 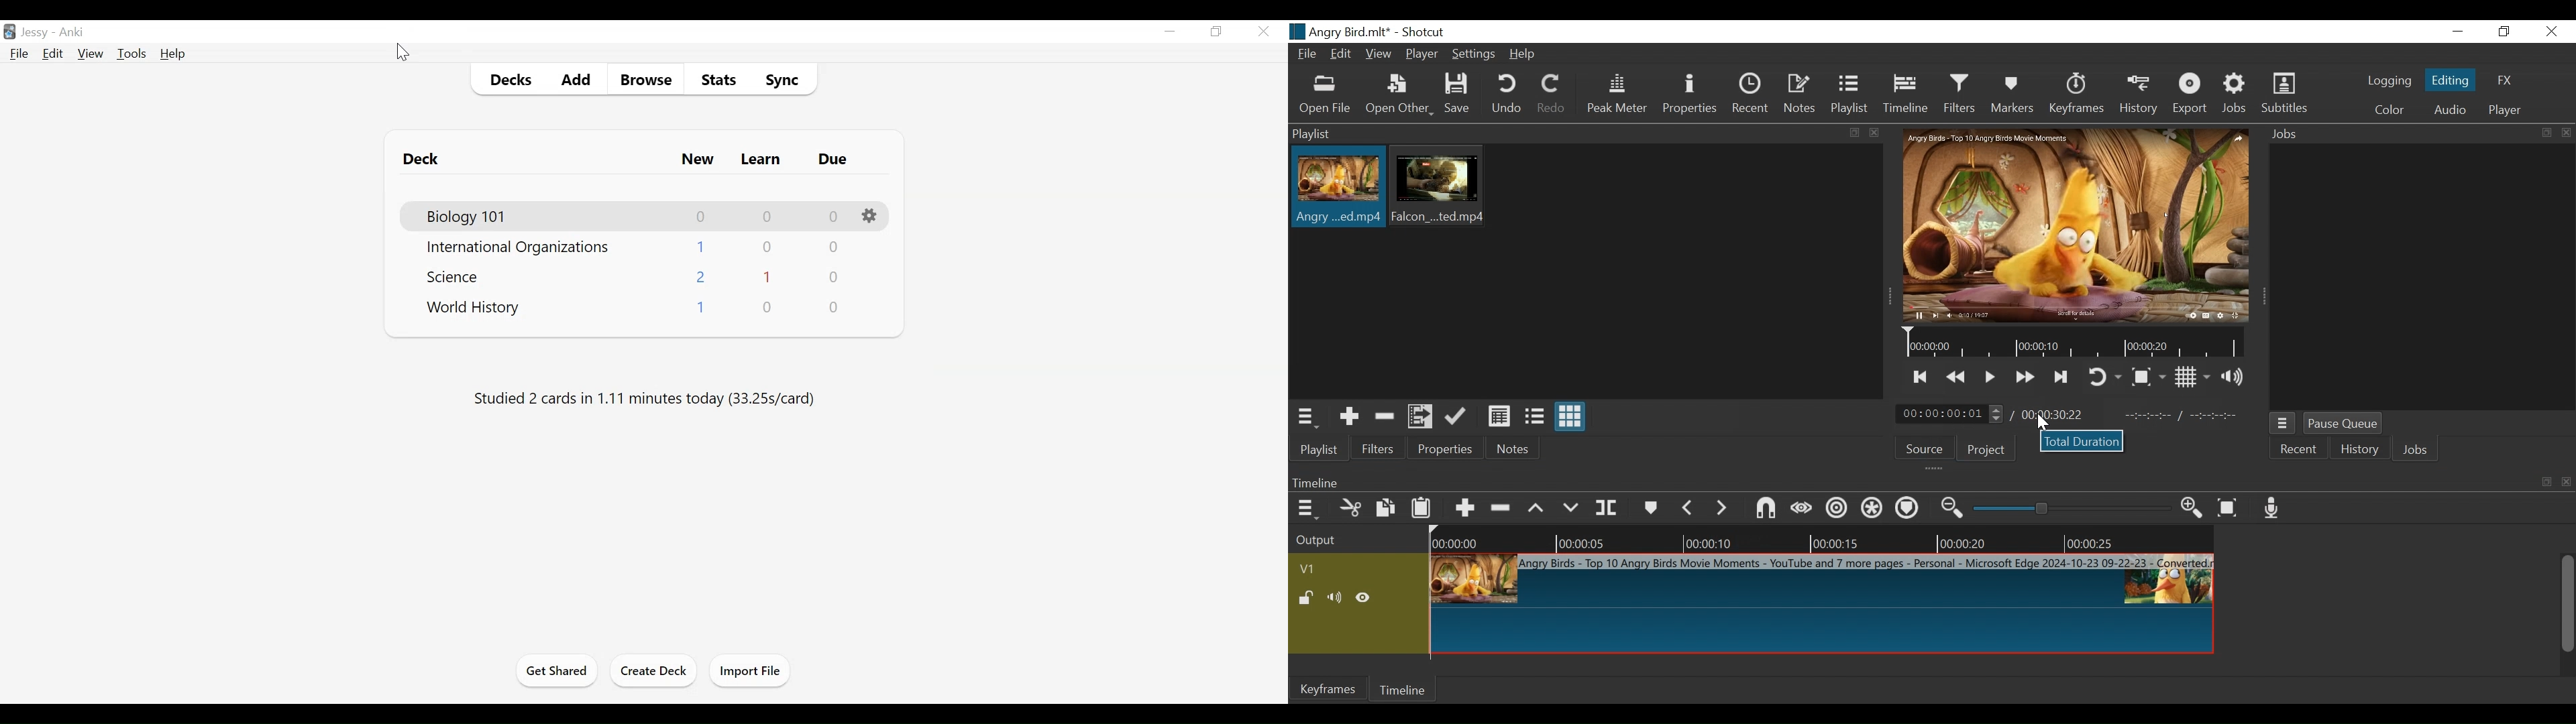 What do you see at coordinates (508, 80) in the screenshot?
I see `Decks` at bounding box center [508, 80].